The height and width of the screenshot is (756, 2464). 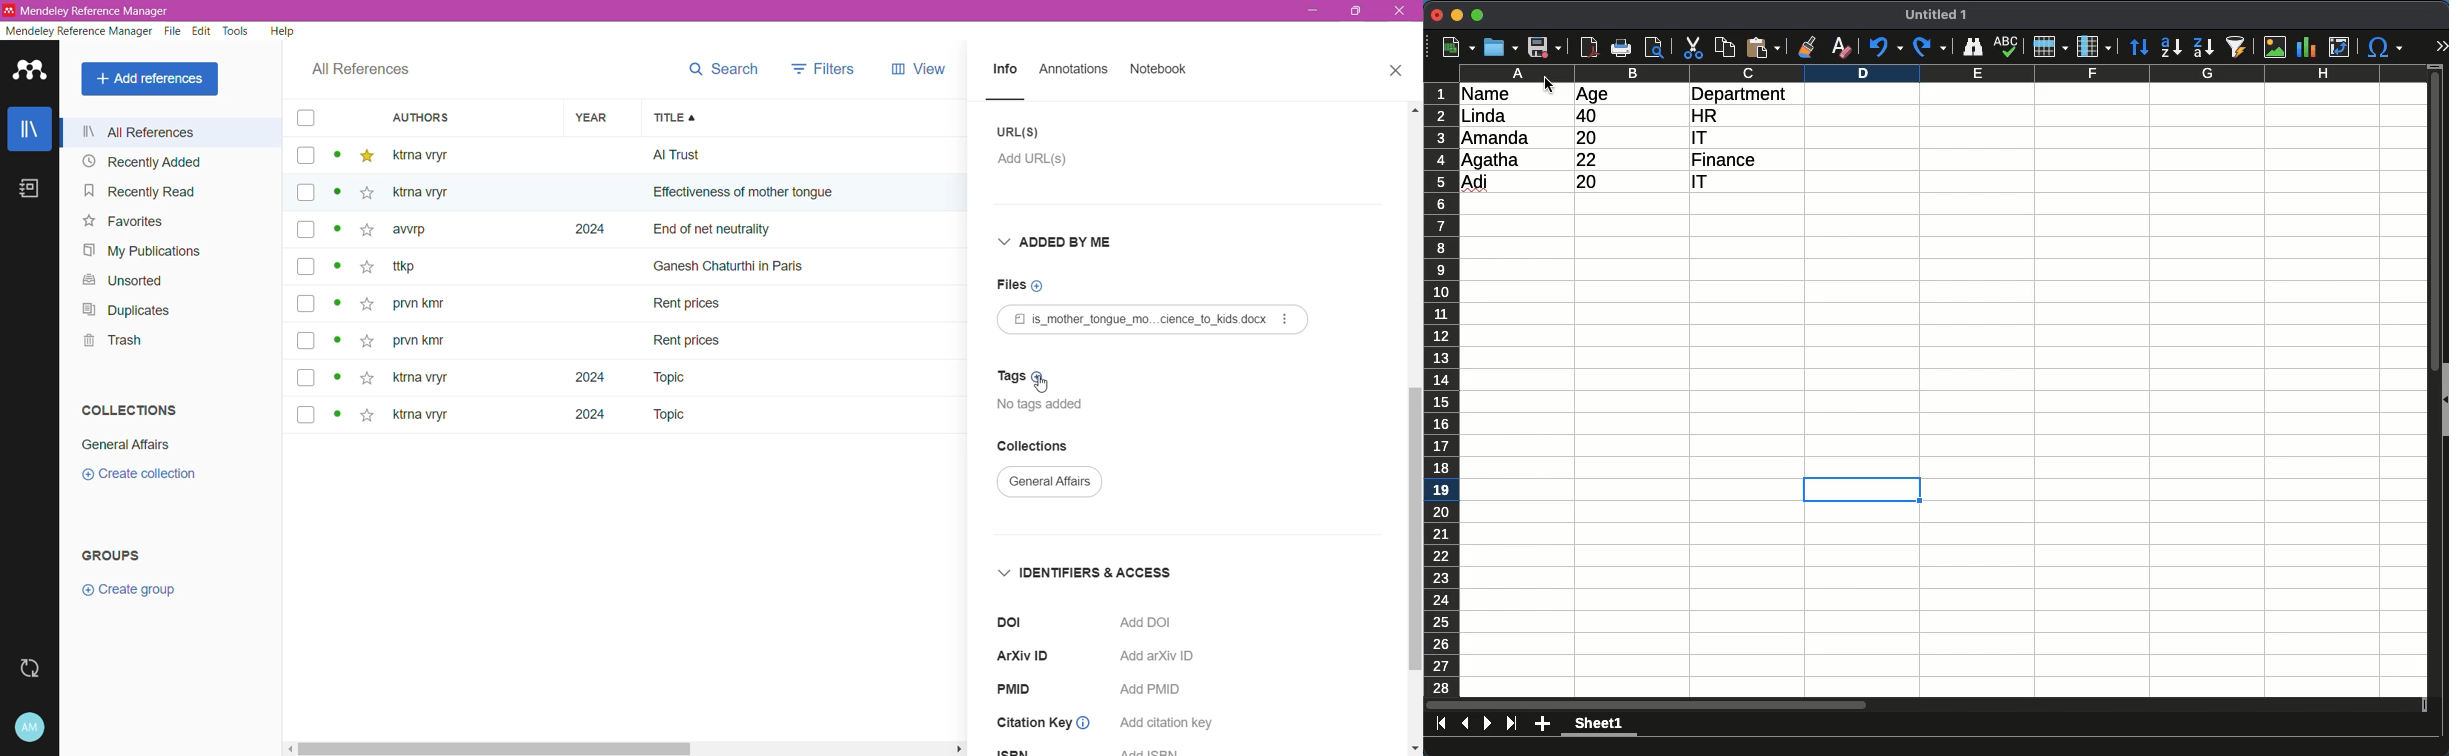 What do you see at coordinates (153, 79) in the screenshot?
I see `All References` at bounding box center [153, 79].